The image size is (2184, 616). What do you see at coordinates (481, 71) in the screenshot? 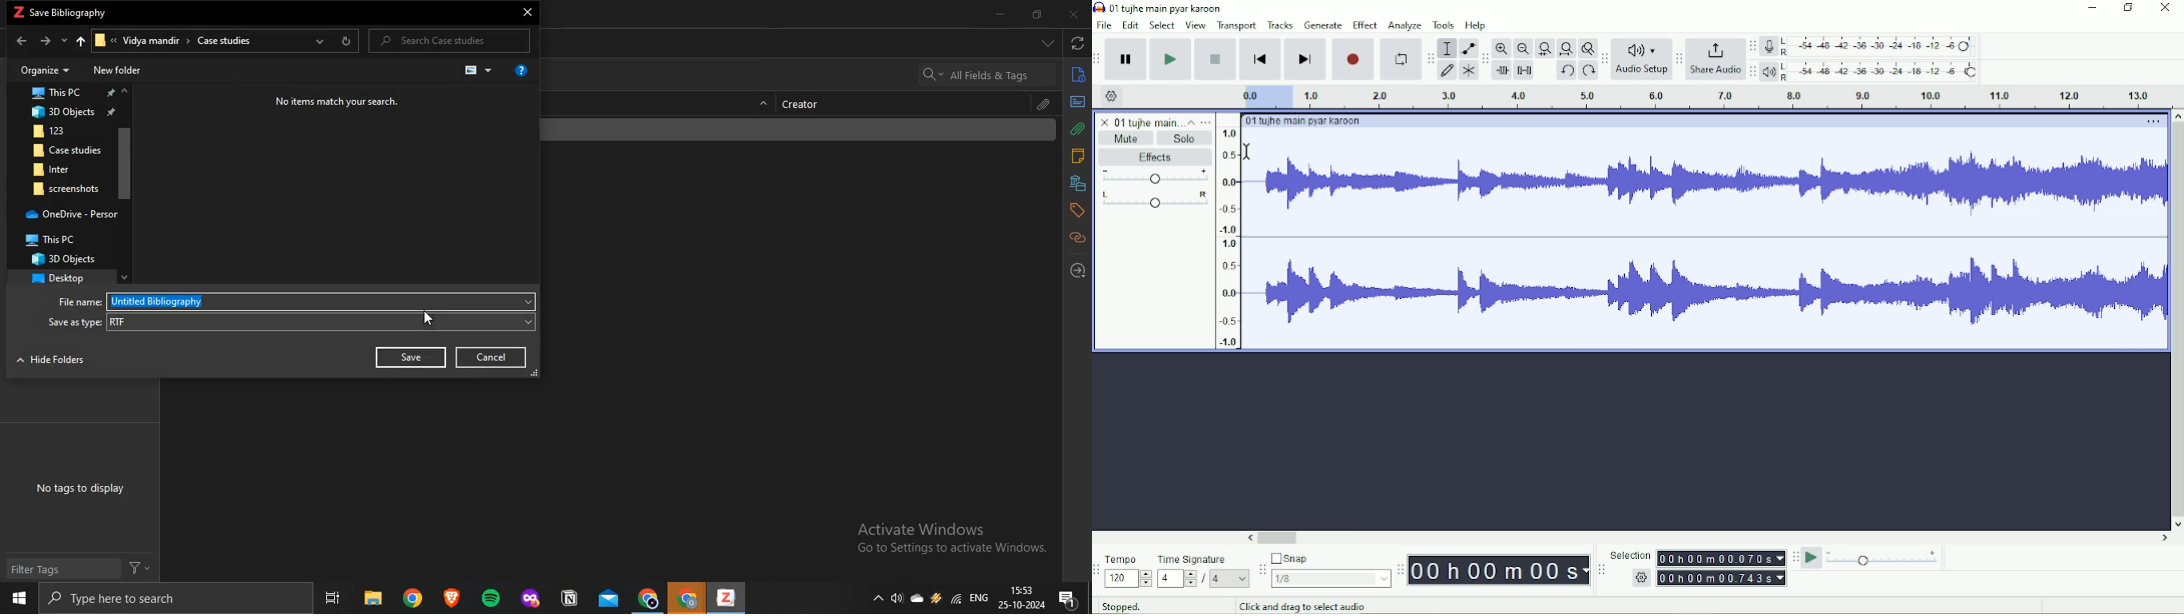
I see `change view` at bounding box center [481, 71].